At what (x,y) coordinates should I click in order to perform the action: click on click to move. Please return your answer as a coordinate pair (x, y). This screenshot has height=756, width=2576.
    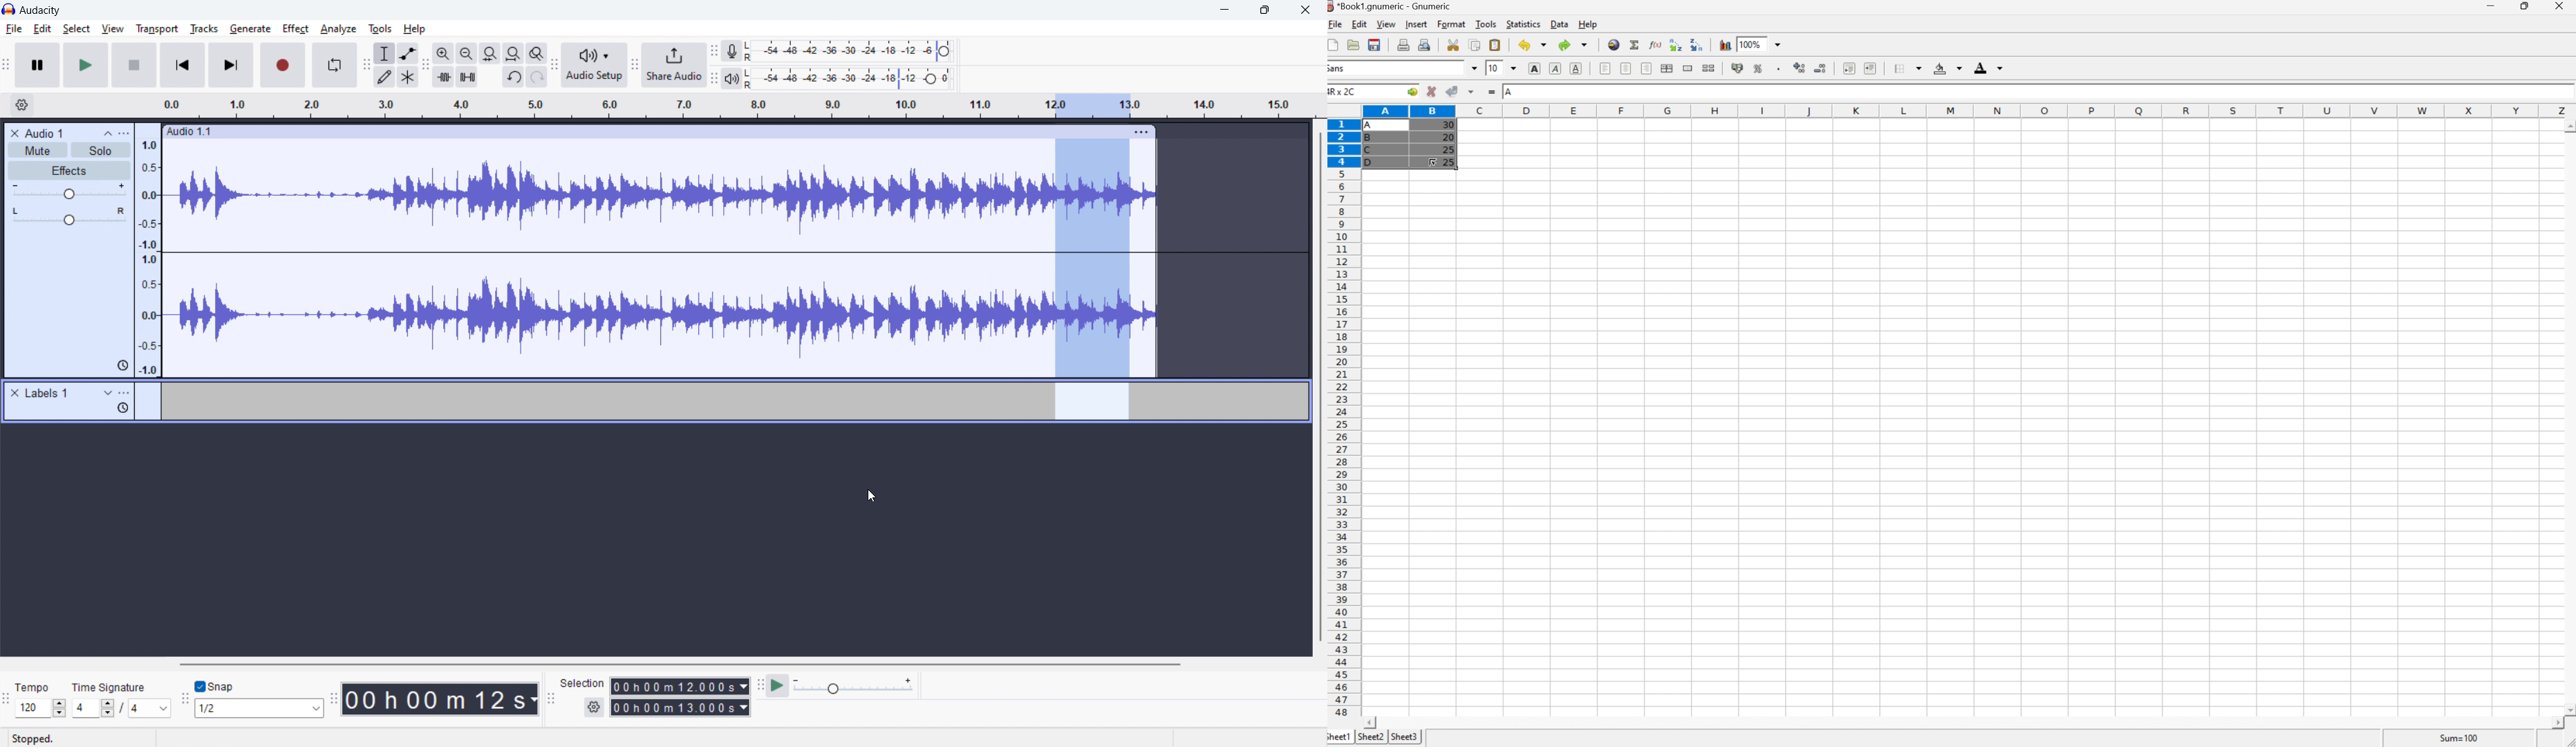
    Looking at the image, I should click on (638, 131).